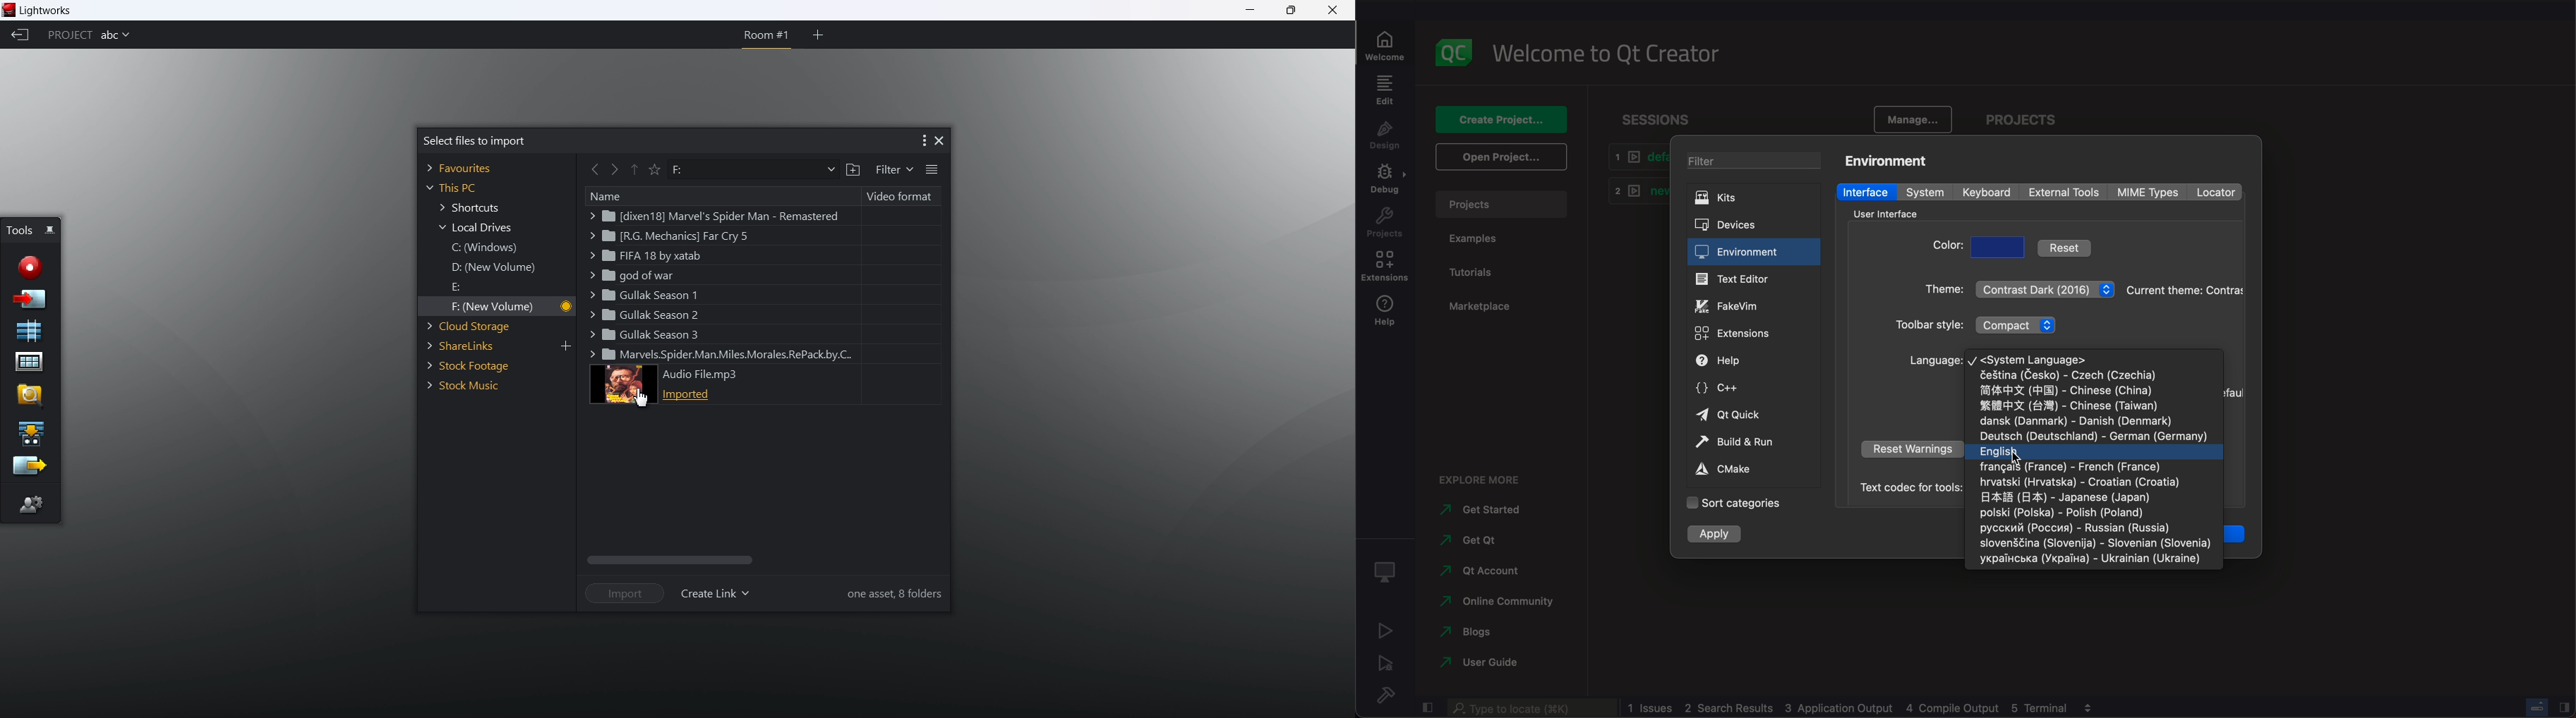 The image size is (2576, 728). What do you see at coordinates (714, 217) in the screenshot?
I see `marvel spider man` at bounding box center [714, 217].